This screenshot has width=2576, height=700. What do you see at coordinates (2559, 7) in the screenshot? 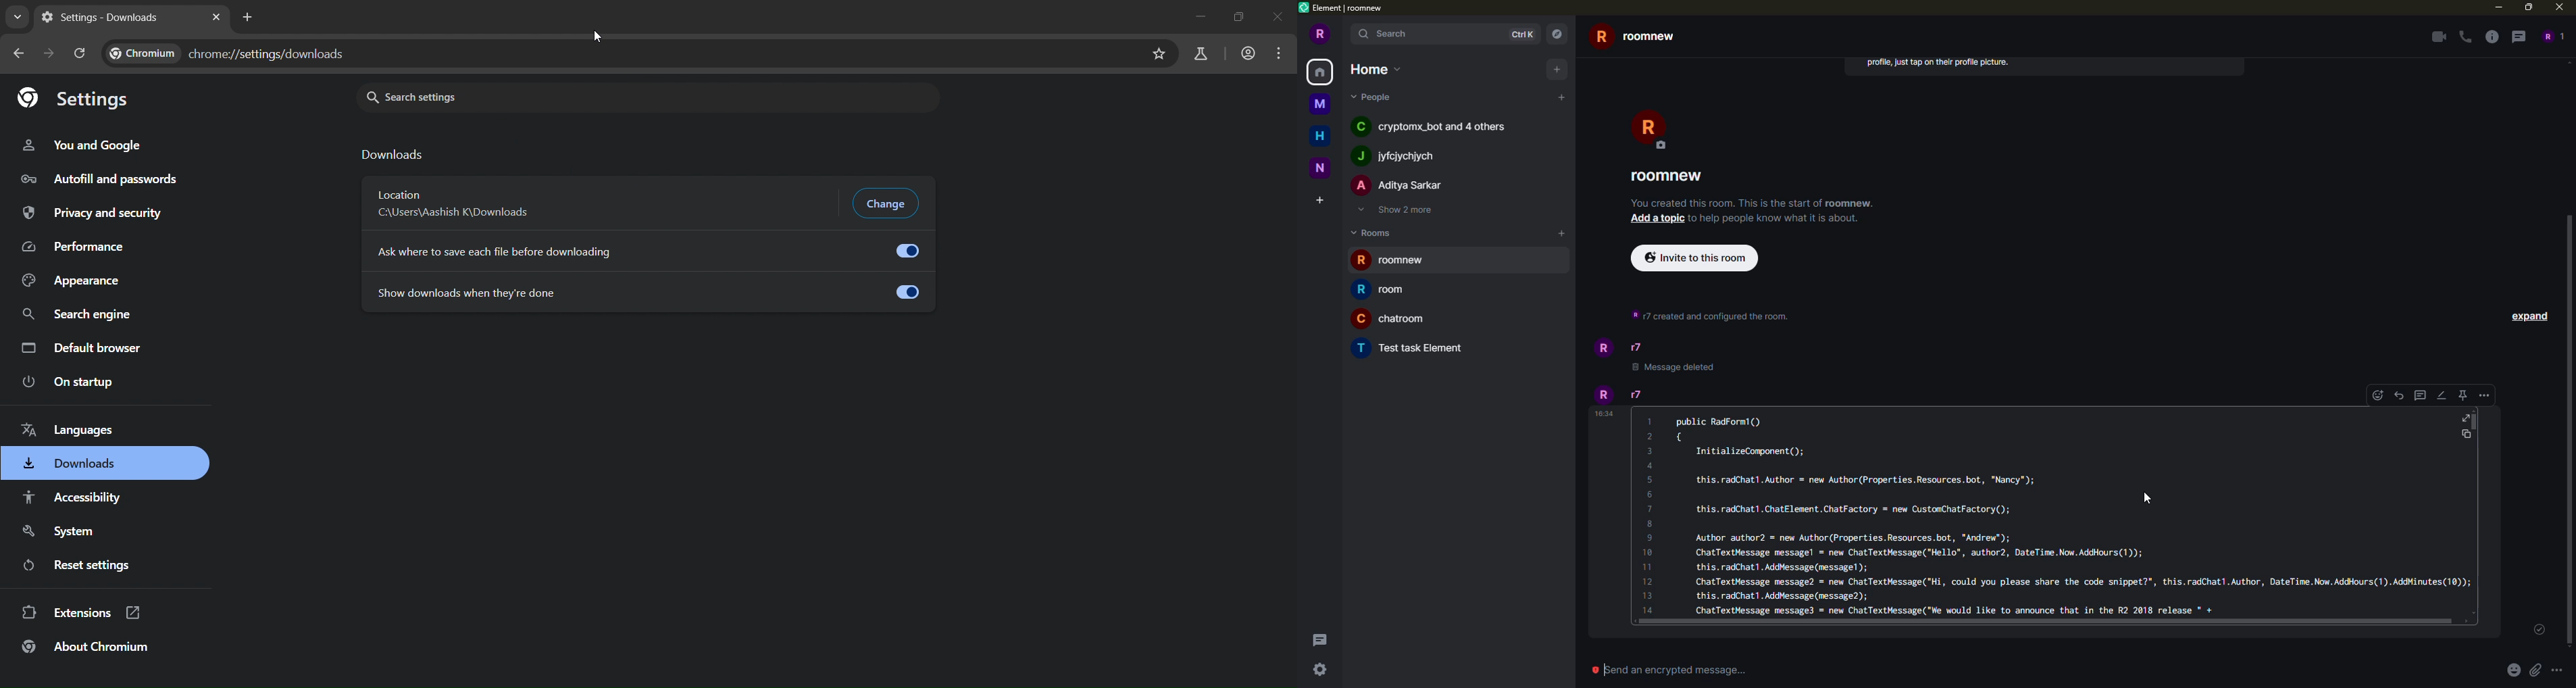
I see `close` at bounding box center [2559, 7].